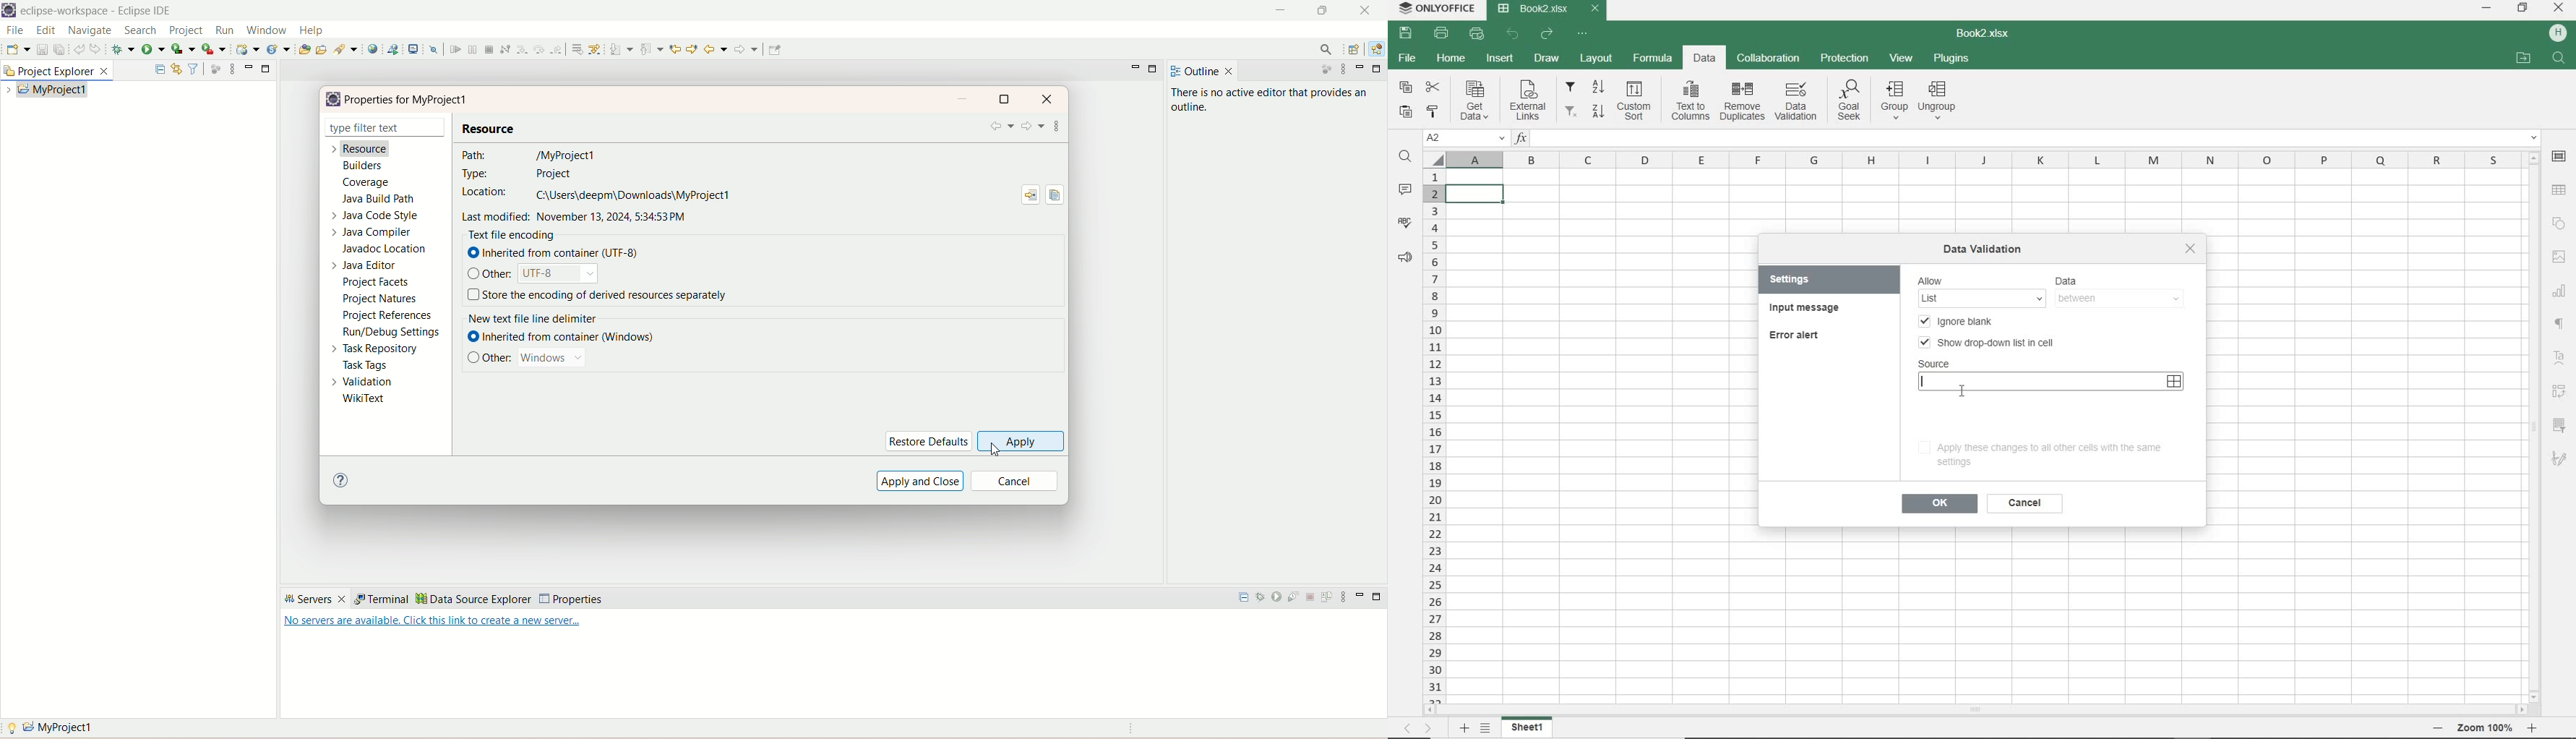 The height and width of the screenshot is (756, 2576). Describe the element at coordinates (611, 296) in the screenshot. I see `store the encoding of derived resource separately` at that location.